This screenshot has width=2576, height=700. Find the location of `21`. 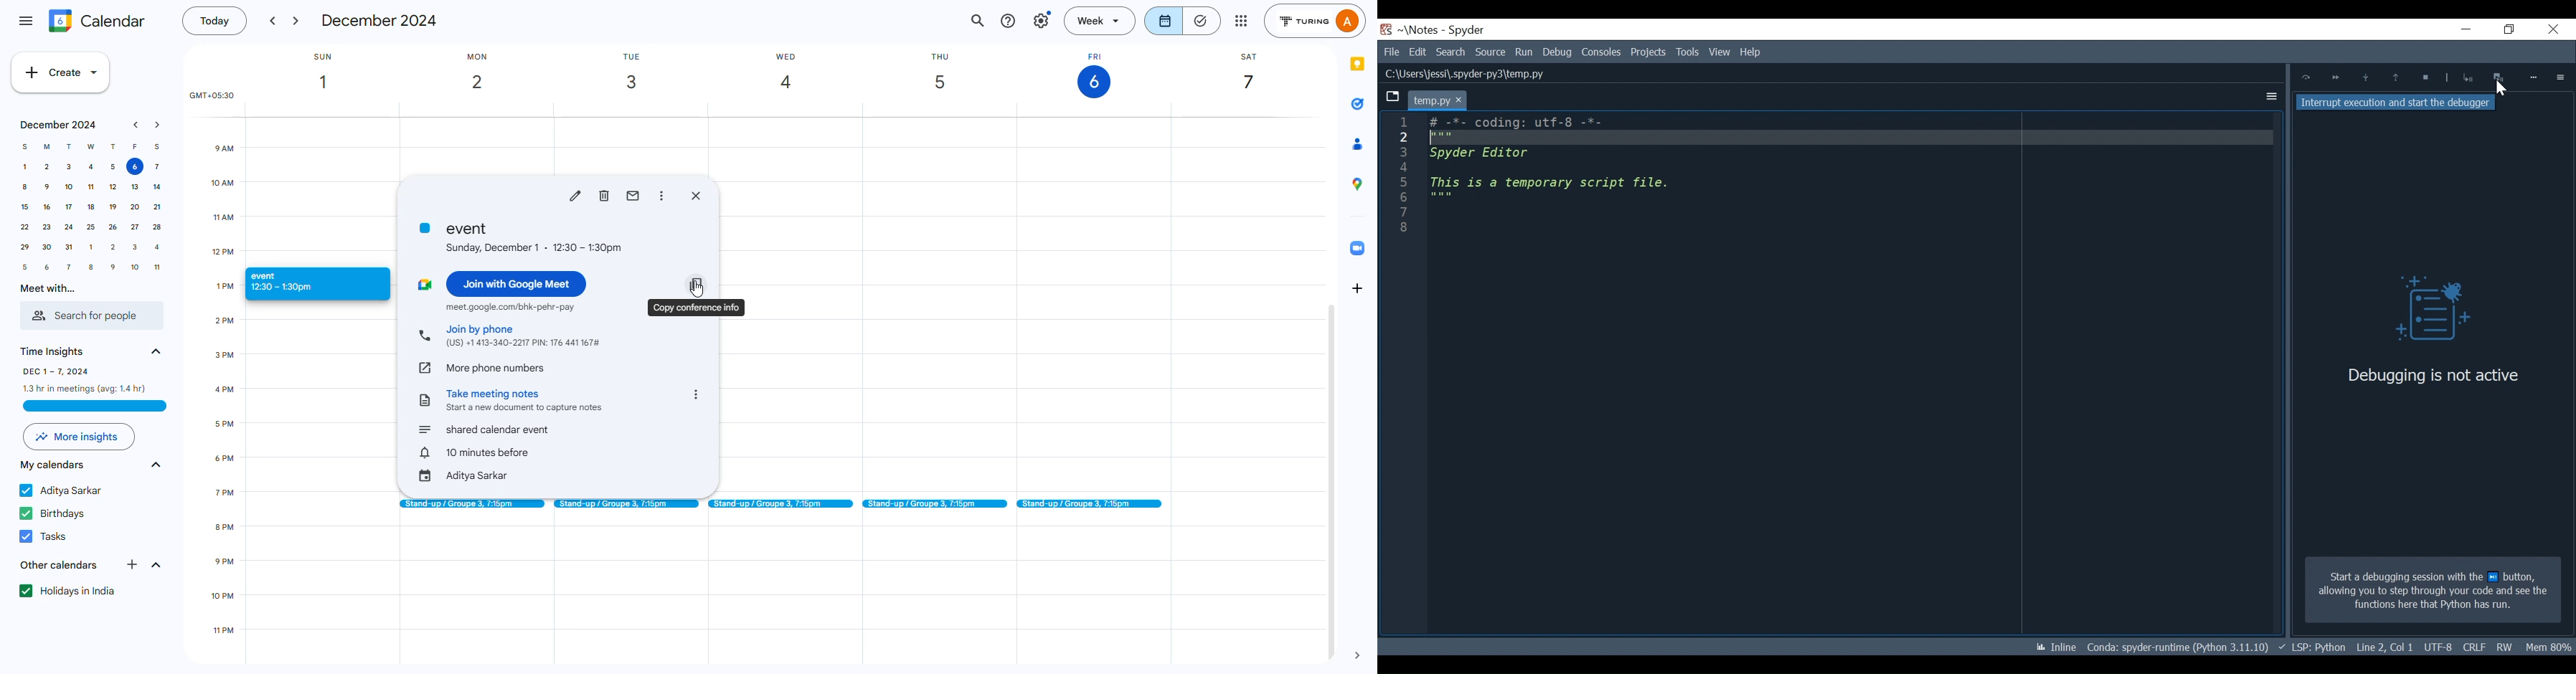

21 is located at coordinates (155, 207).